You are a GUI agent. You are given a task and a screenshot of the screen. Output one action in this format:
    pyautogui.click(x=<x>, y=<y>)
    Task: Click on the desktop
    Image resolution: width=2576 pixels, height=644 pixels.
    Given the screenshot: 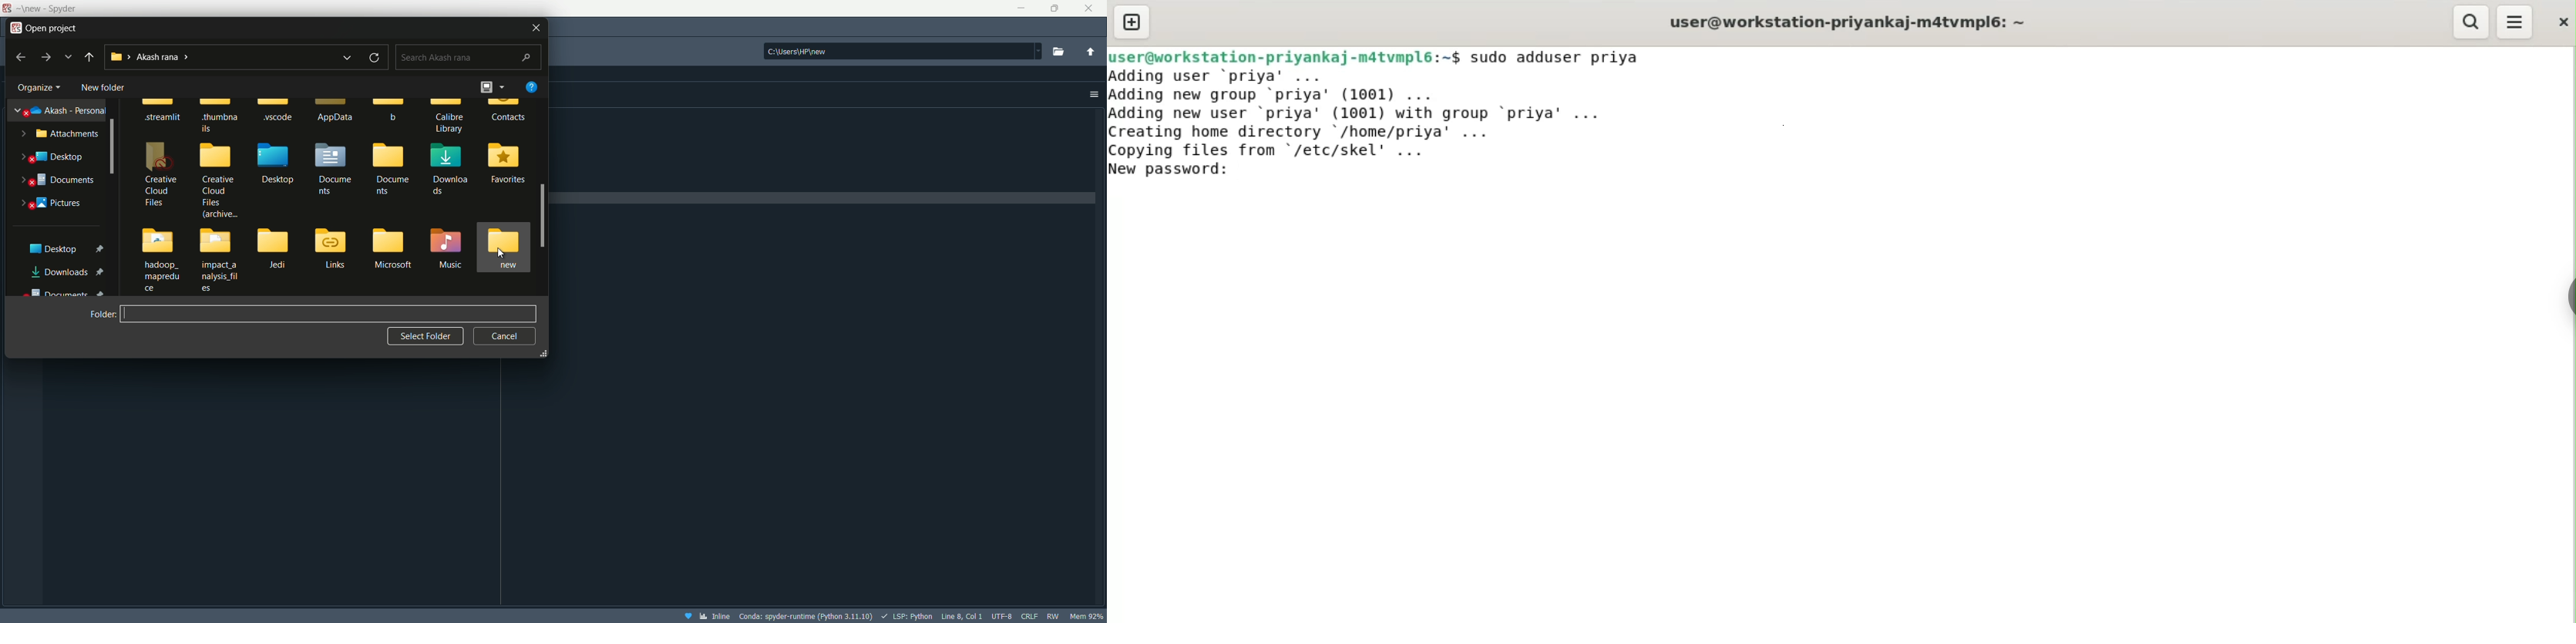 What is the action you would take?
    pyautogui.click(x=64, y=248)
    